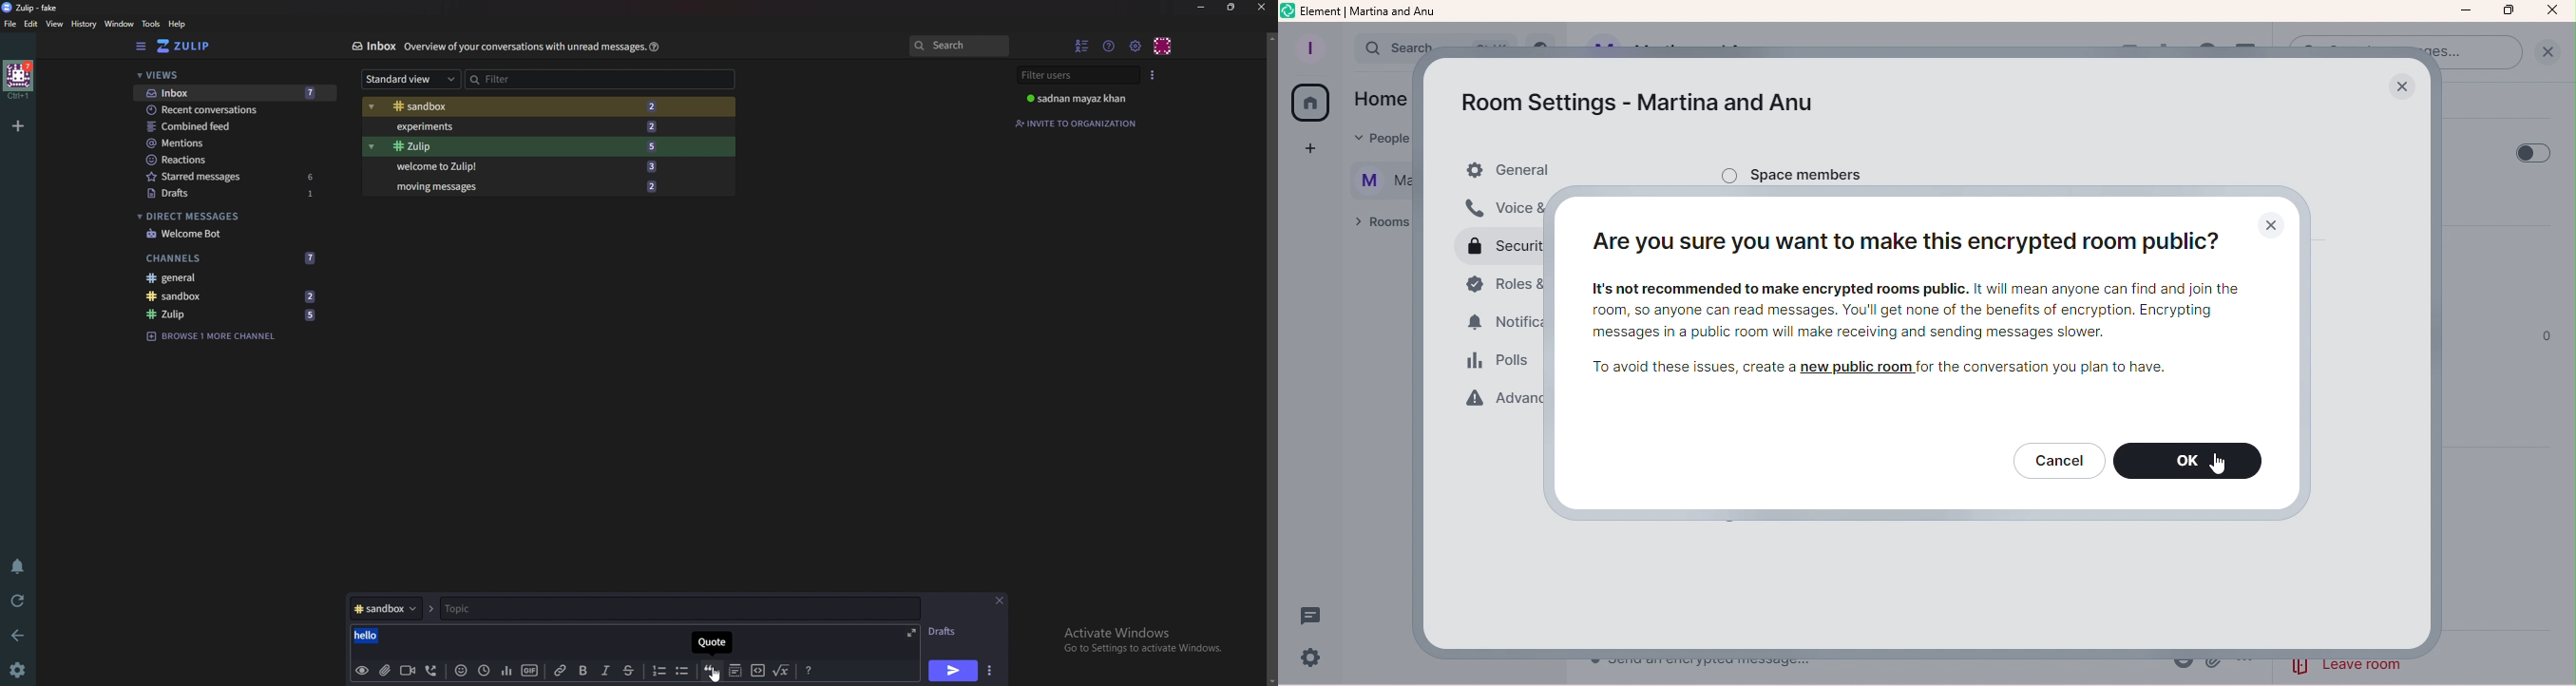  I want to click on video call, so click(408, 671).